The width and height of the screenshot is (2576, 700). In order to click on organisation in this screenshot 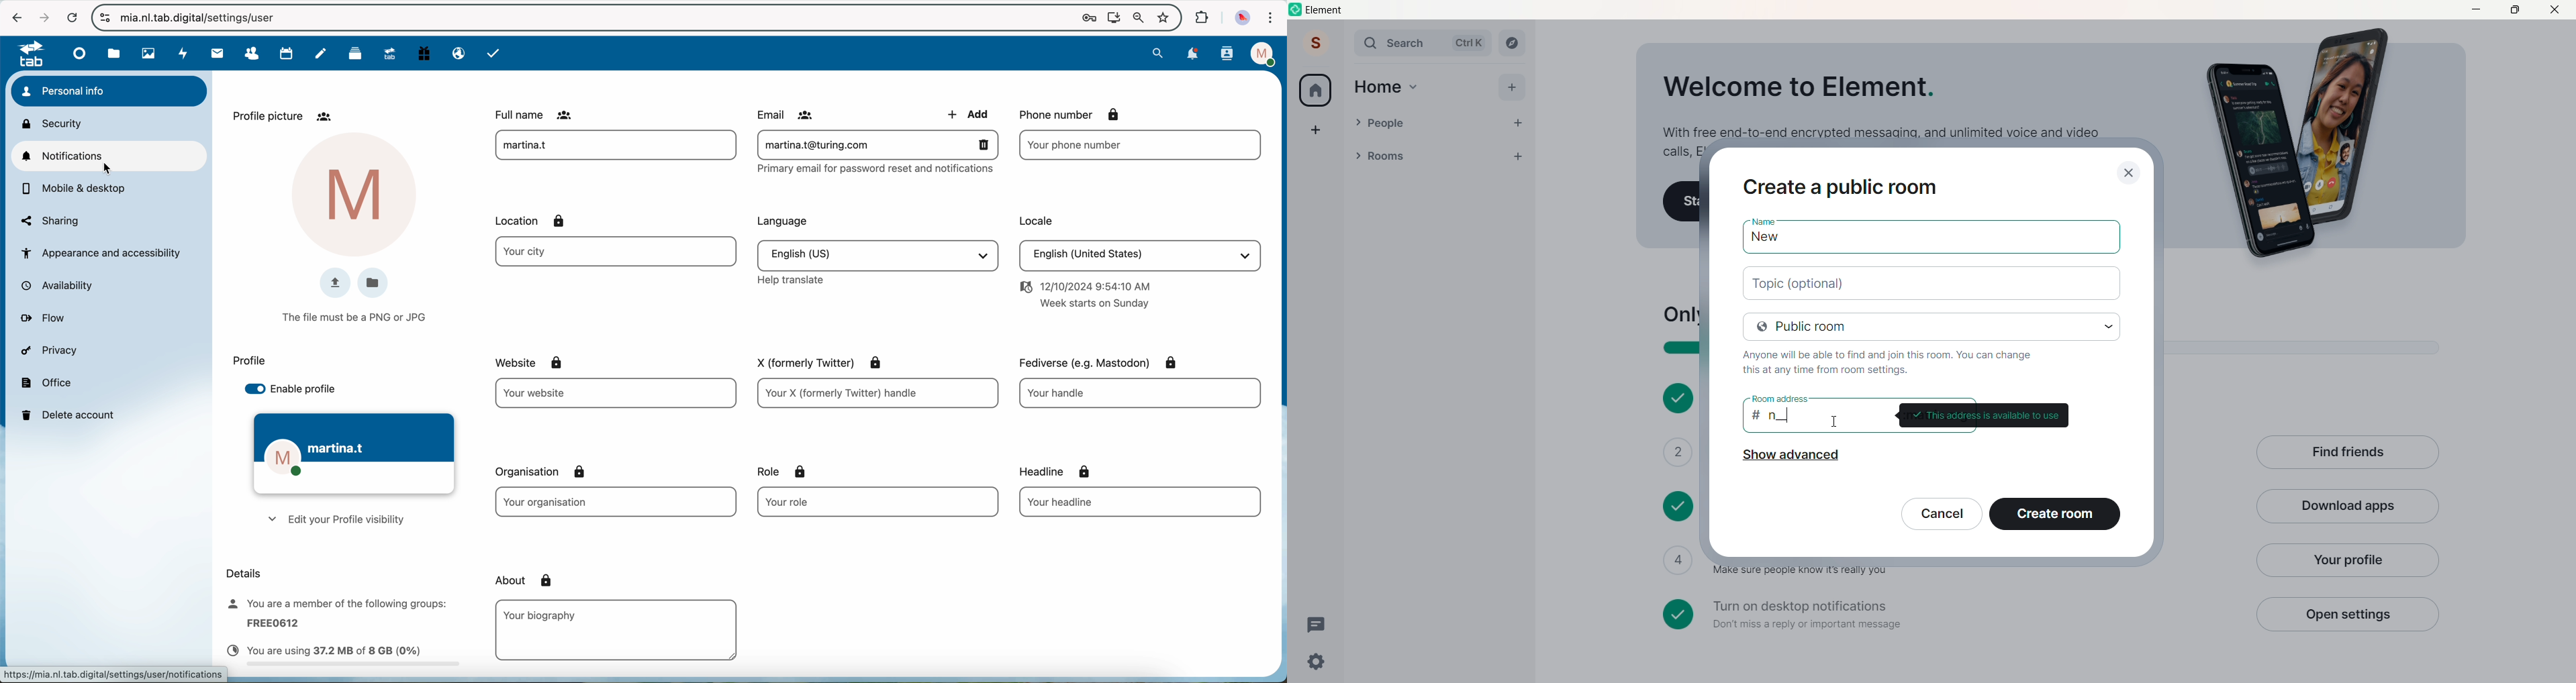, I will do `click(618, 503)`.